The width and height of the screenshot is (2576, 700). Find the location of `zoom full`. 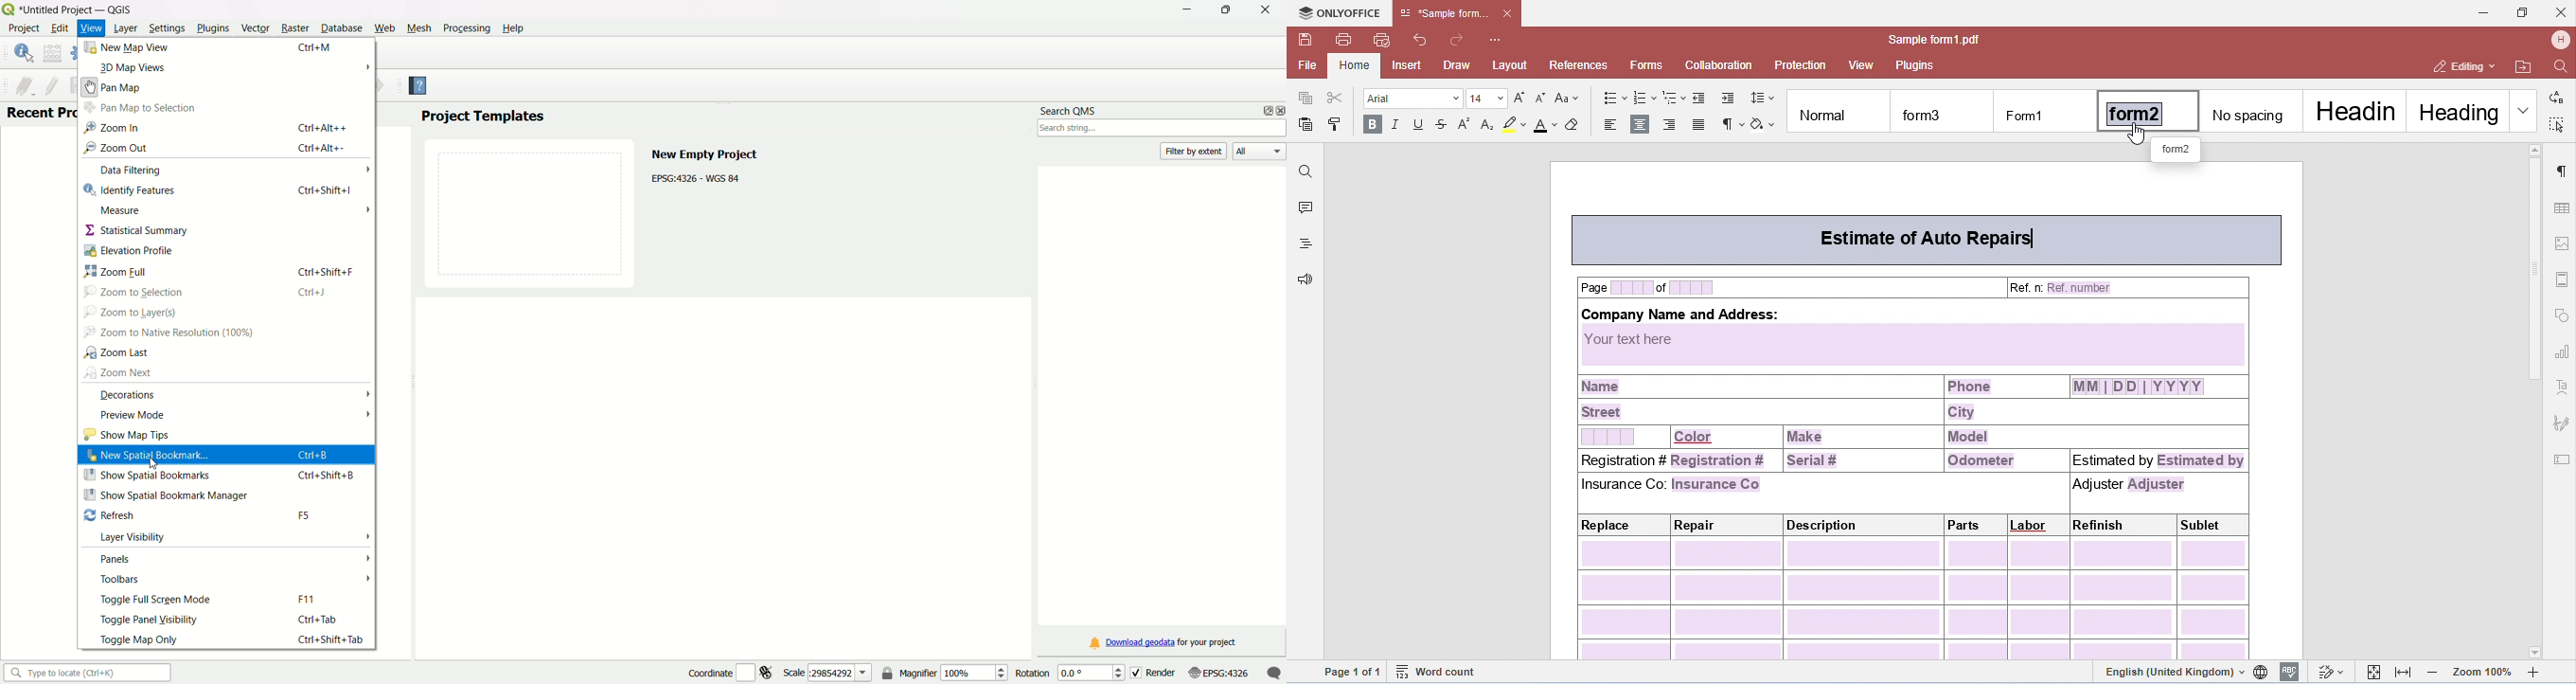

zoom full is located at coordinates (119, 271).